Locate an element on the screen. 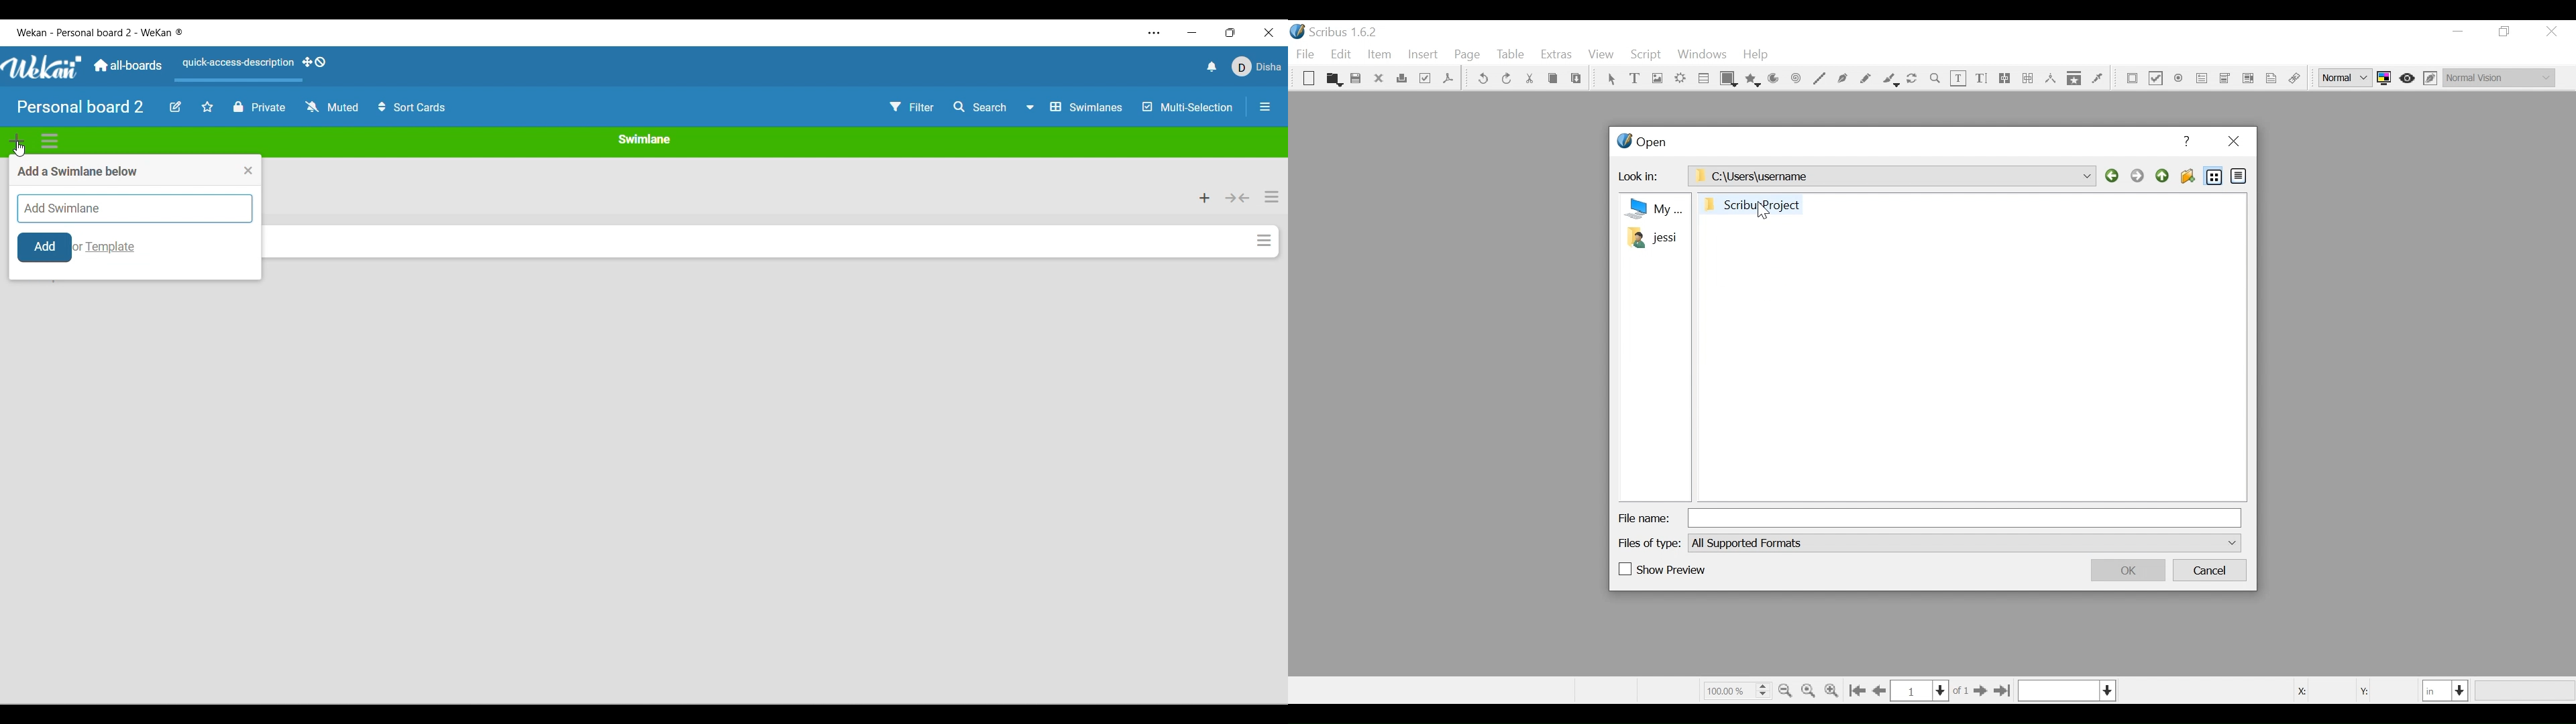  Sort card options is located at coordinates (412, 107).